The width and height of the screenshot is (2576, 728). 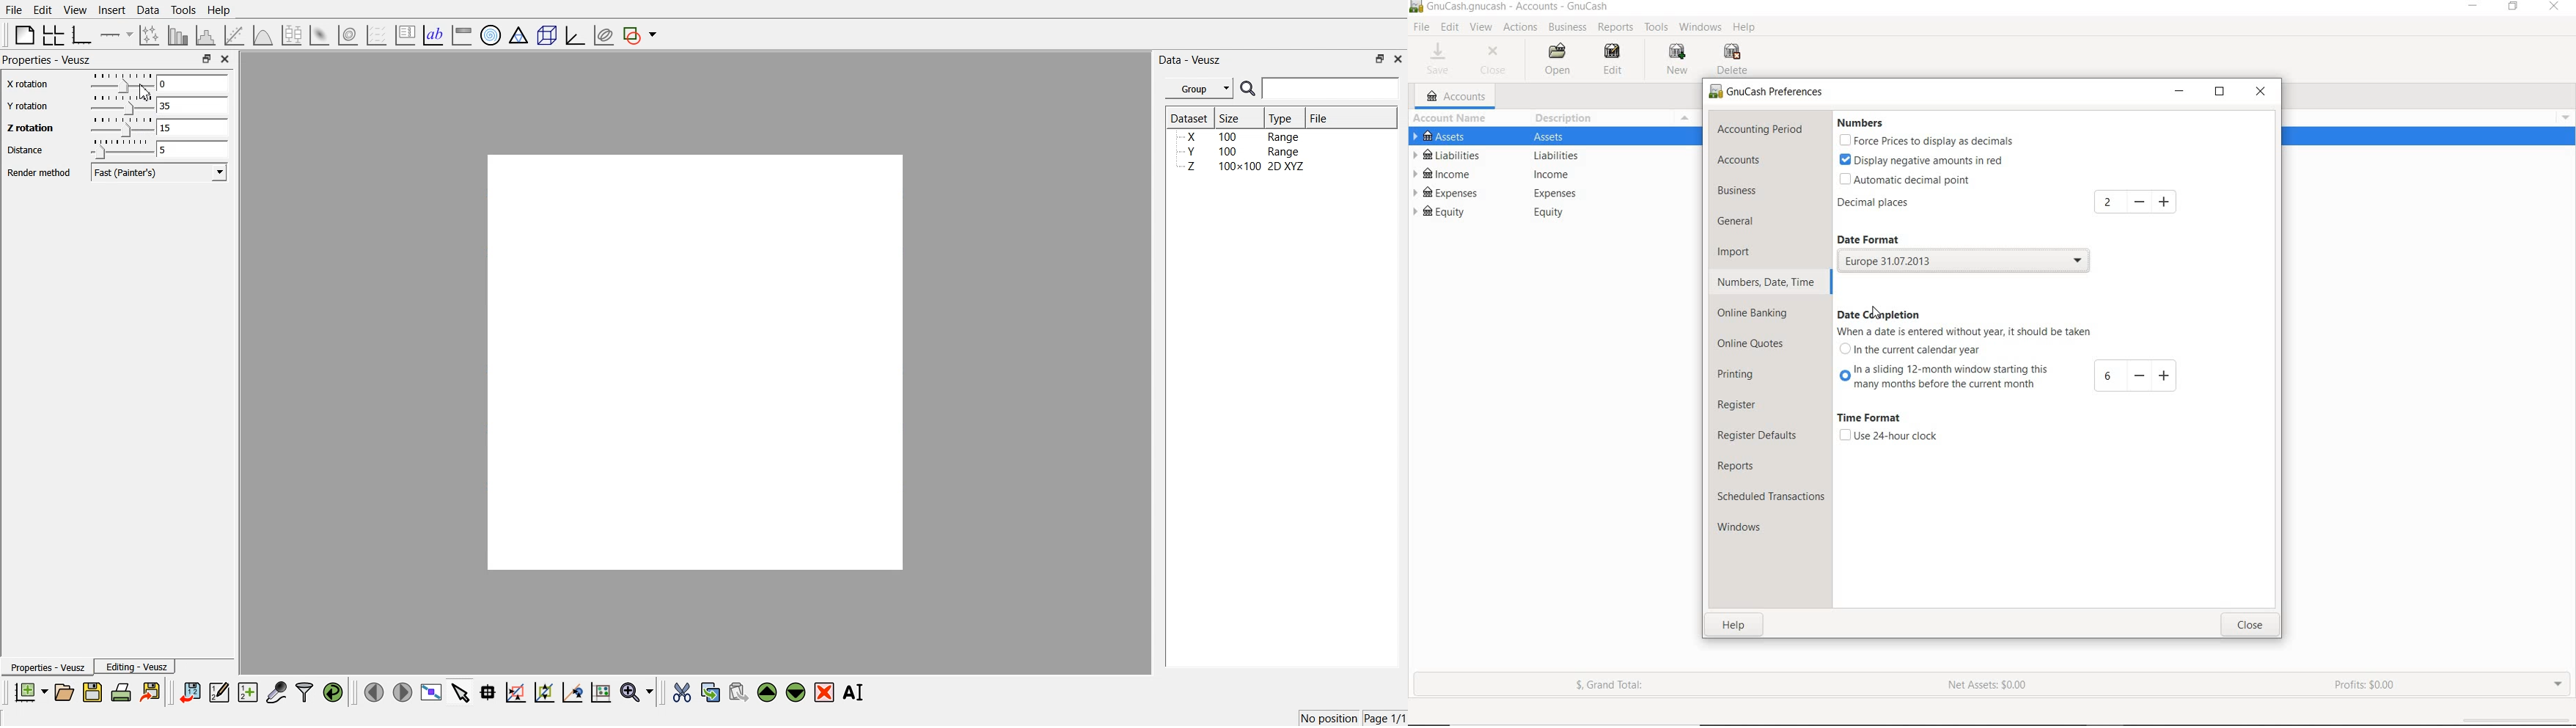 What do you see at coordinates (1766, 282) in the screenshot?
I see `numbers, date, time` at bounding box center [1766, 282].